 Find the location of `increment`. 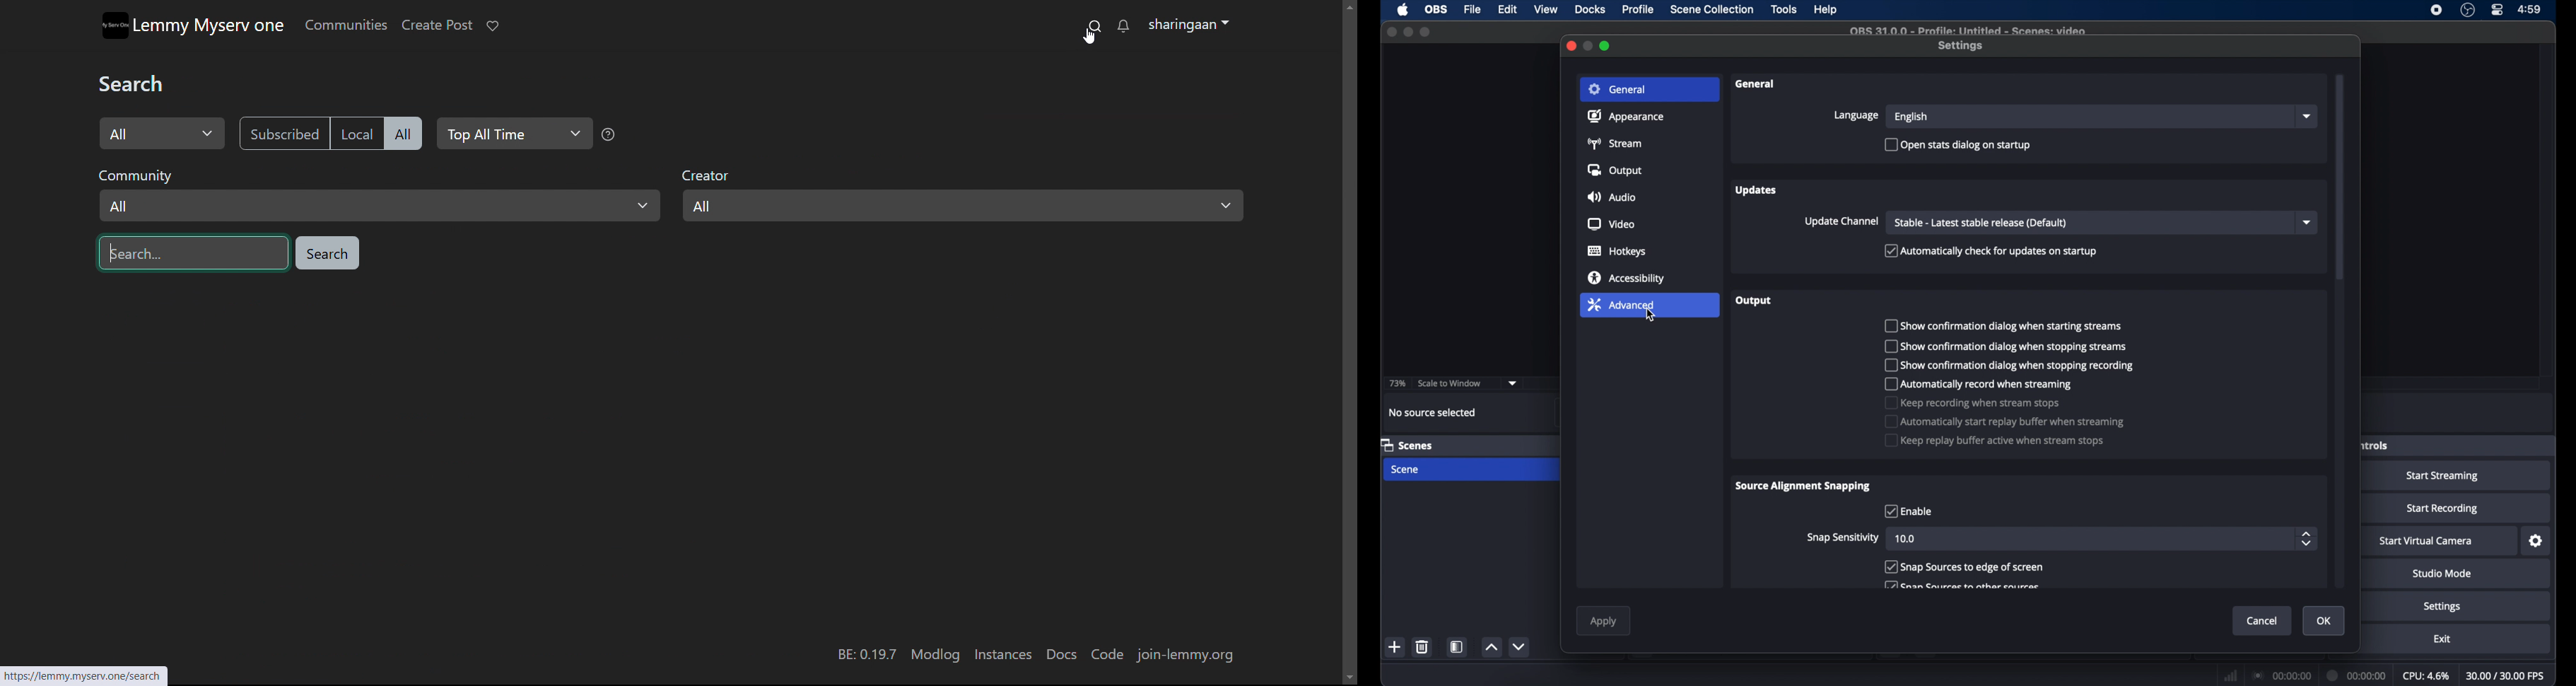

increment is located at coordinates (1492, 647).